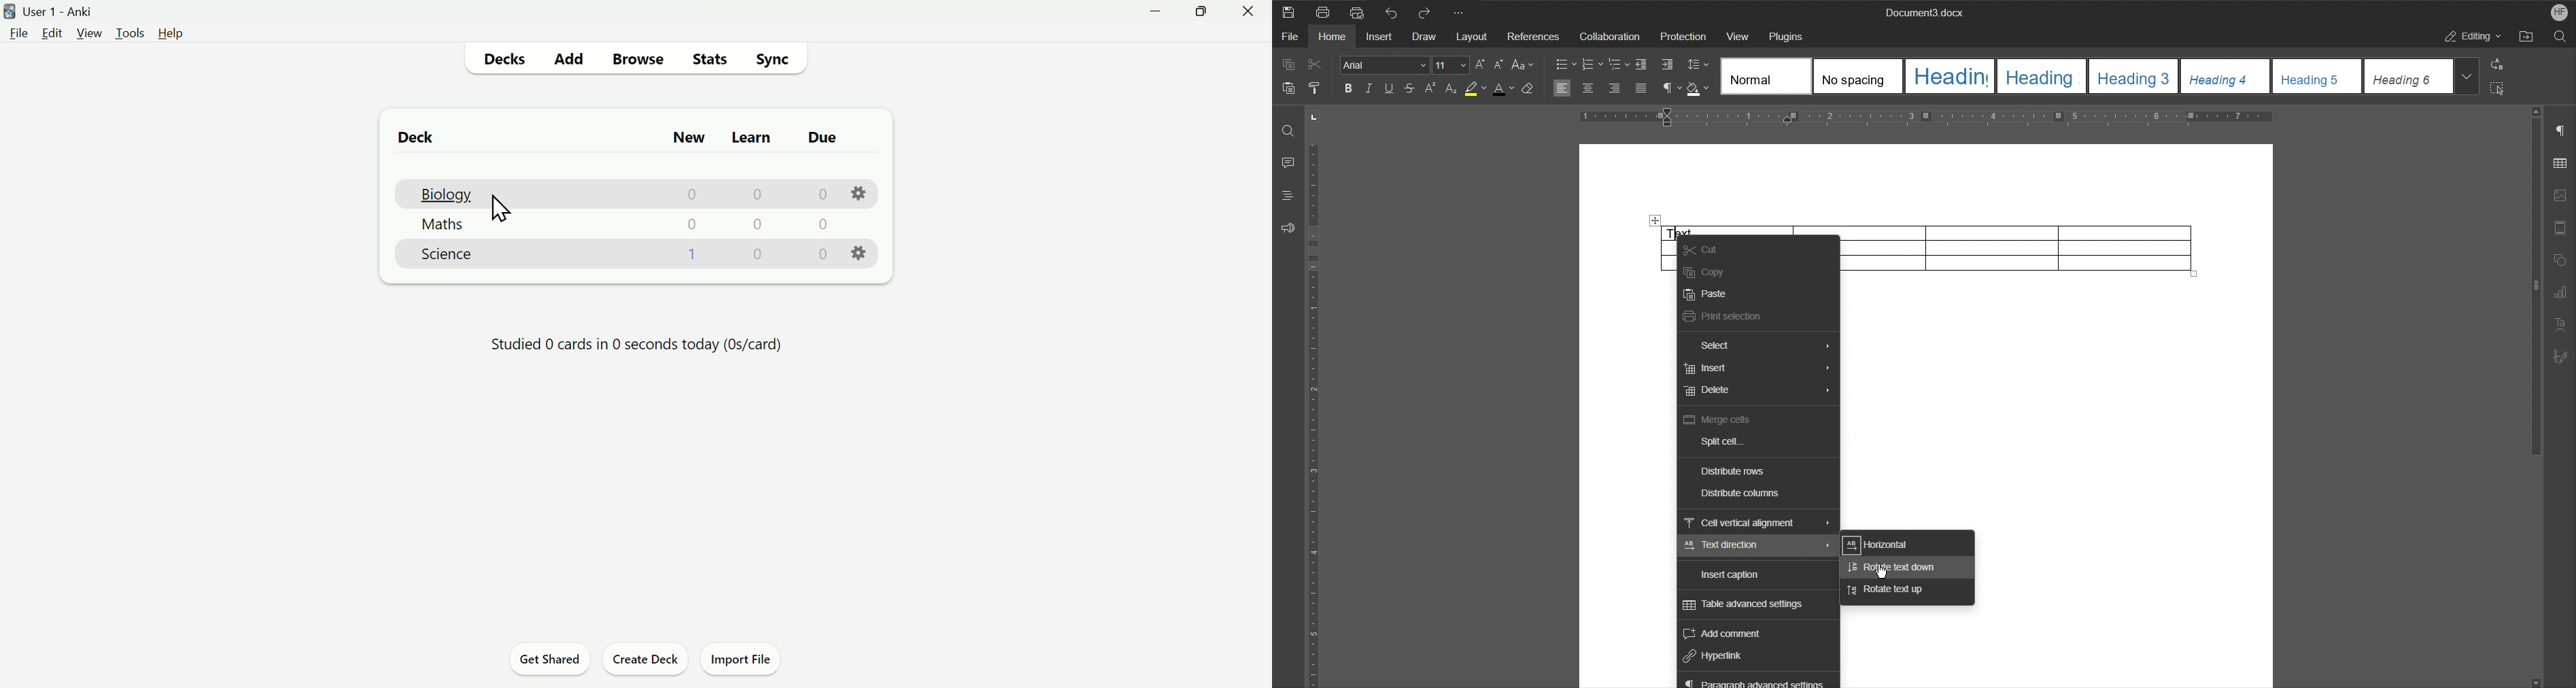 This screenshot has width=2576, height=700. I want to click on Split cell, so click(1721, 441).